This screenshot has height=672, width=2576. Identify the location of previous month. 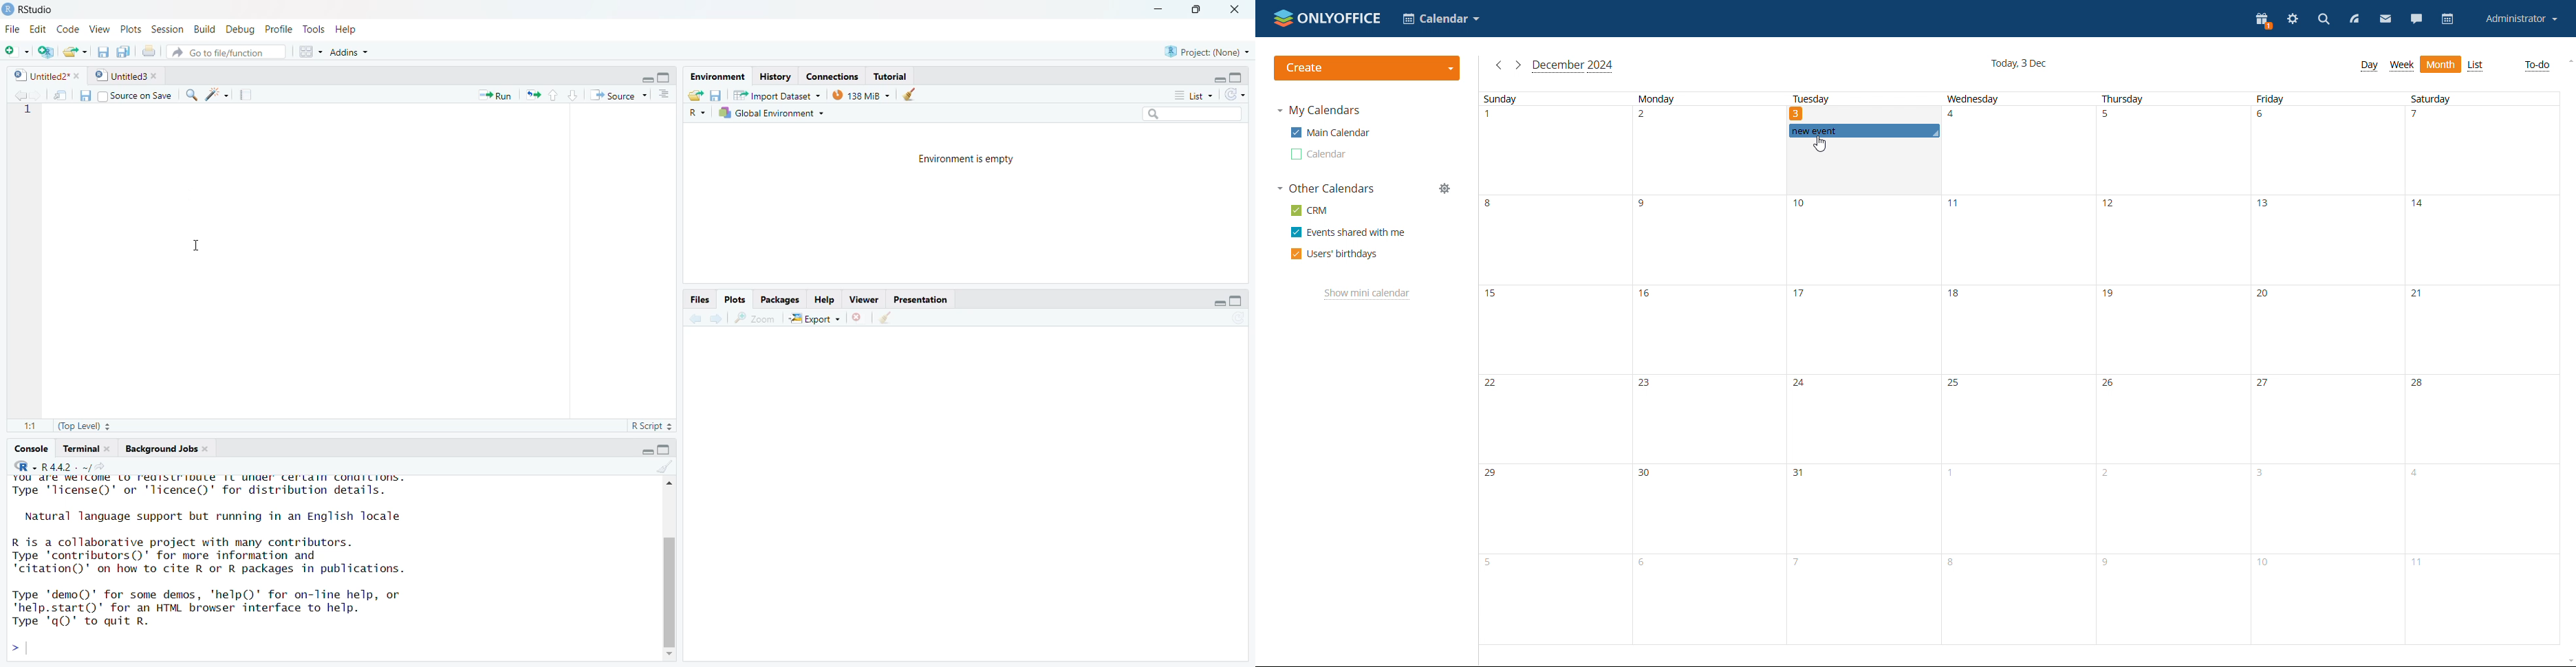
(1500, 65).